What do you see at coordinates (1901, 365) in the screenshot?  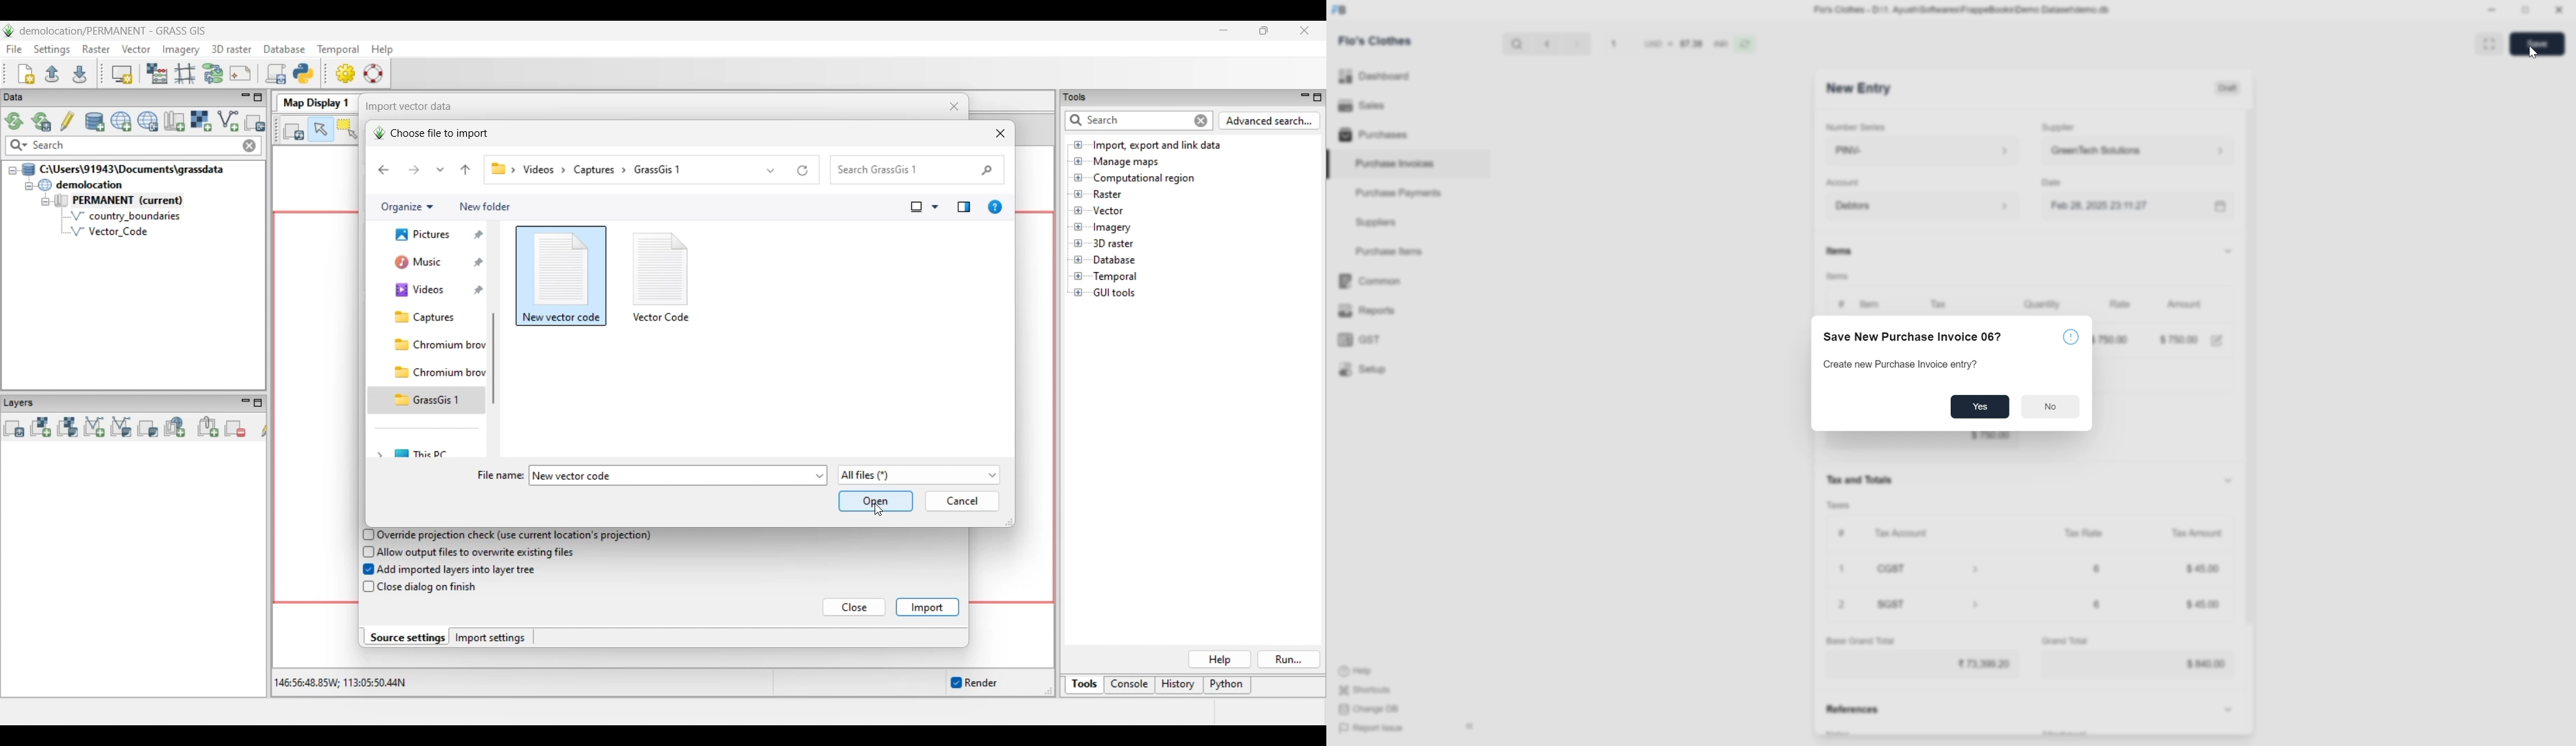 I see `Create new Purchase Invoice entry?` at bounding box center [1901, 365].